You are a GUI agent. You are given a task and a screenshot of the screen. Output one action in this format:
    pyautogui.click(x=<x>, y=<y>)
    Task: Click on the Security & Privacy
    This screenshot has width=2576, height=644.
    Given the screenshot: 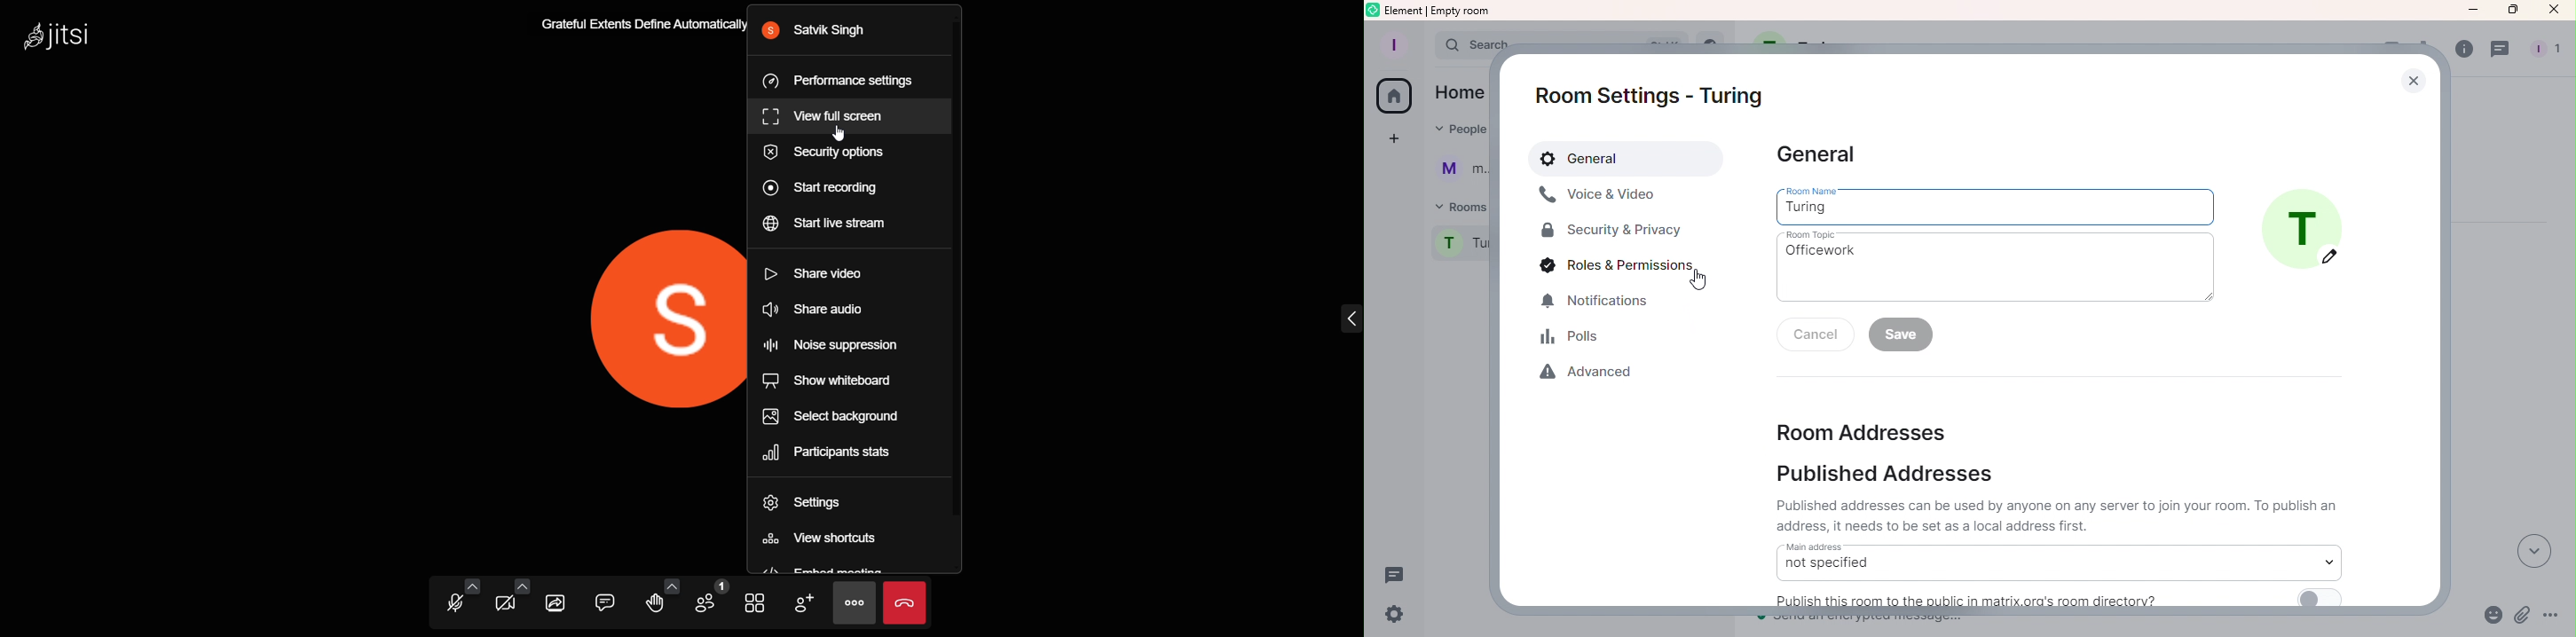 What is the action you would take?
    pyautogui.click(x=1613, y=231)
    